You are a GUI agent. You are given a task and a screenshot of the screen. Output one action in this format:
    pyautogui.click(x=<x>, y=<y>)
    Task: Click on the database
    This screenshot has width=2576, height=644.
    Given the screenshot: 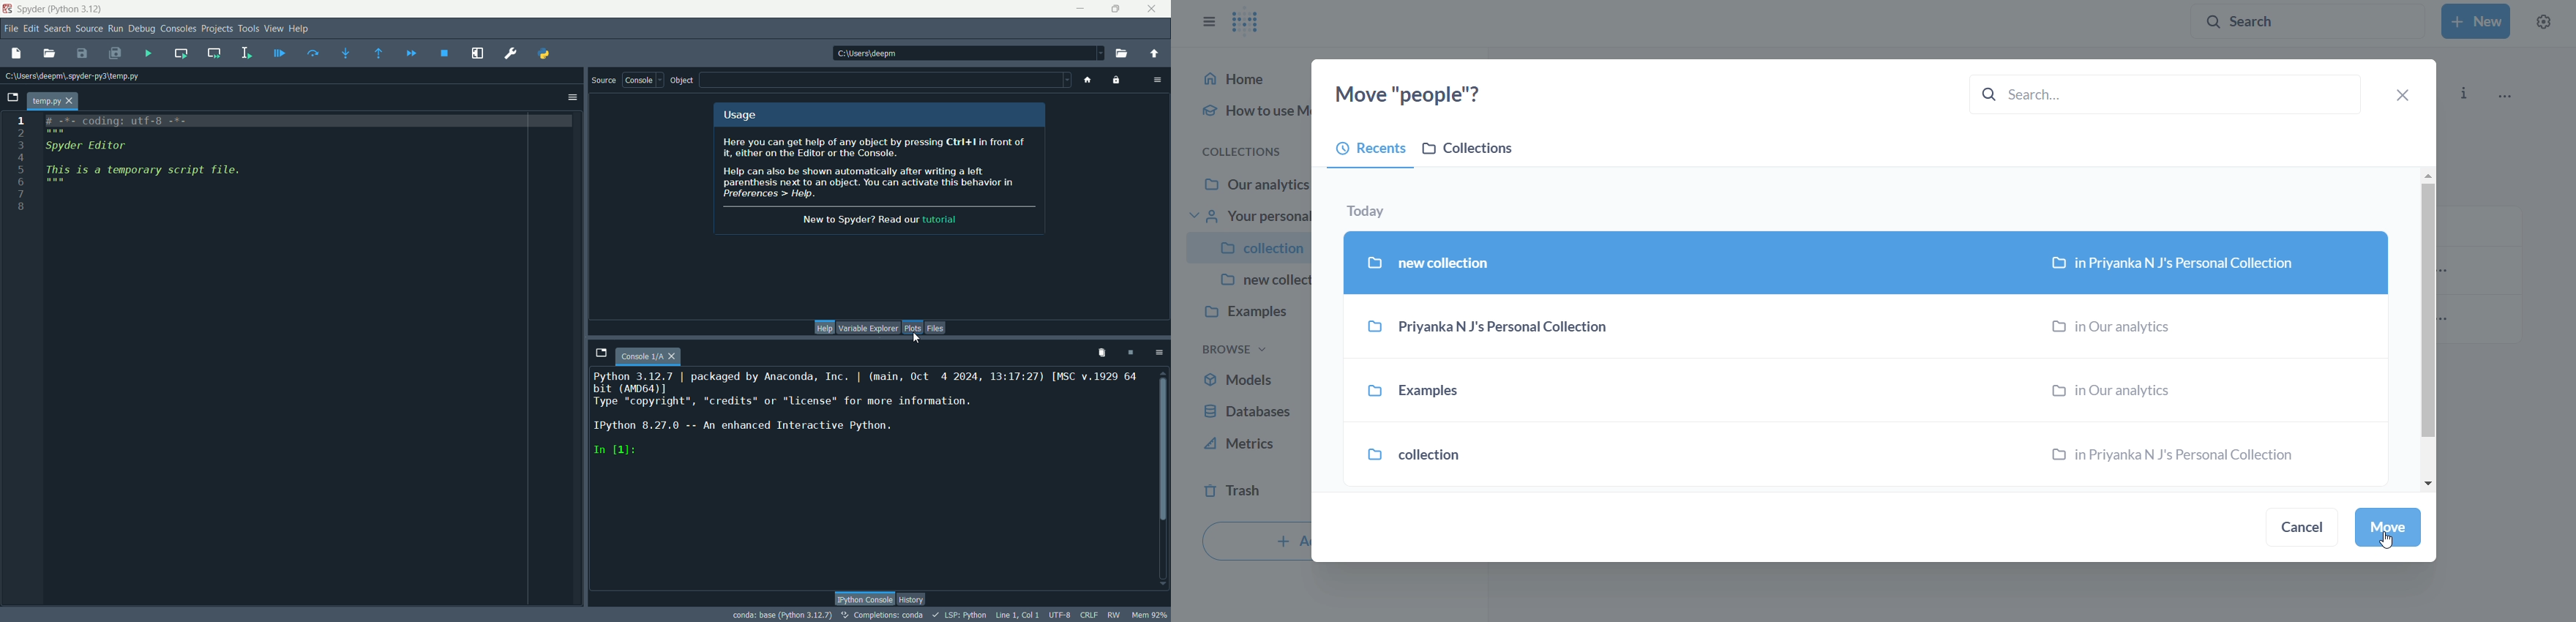 What is the action you would take?
    pyautogui.click(x=1243, y=410)
    